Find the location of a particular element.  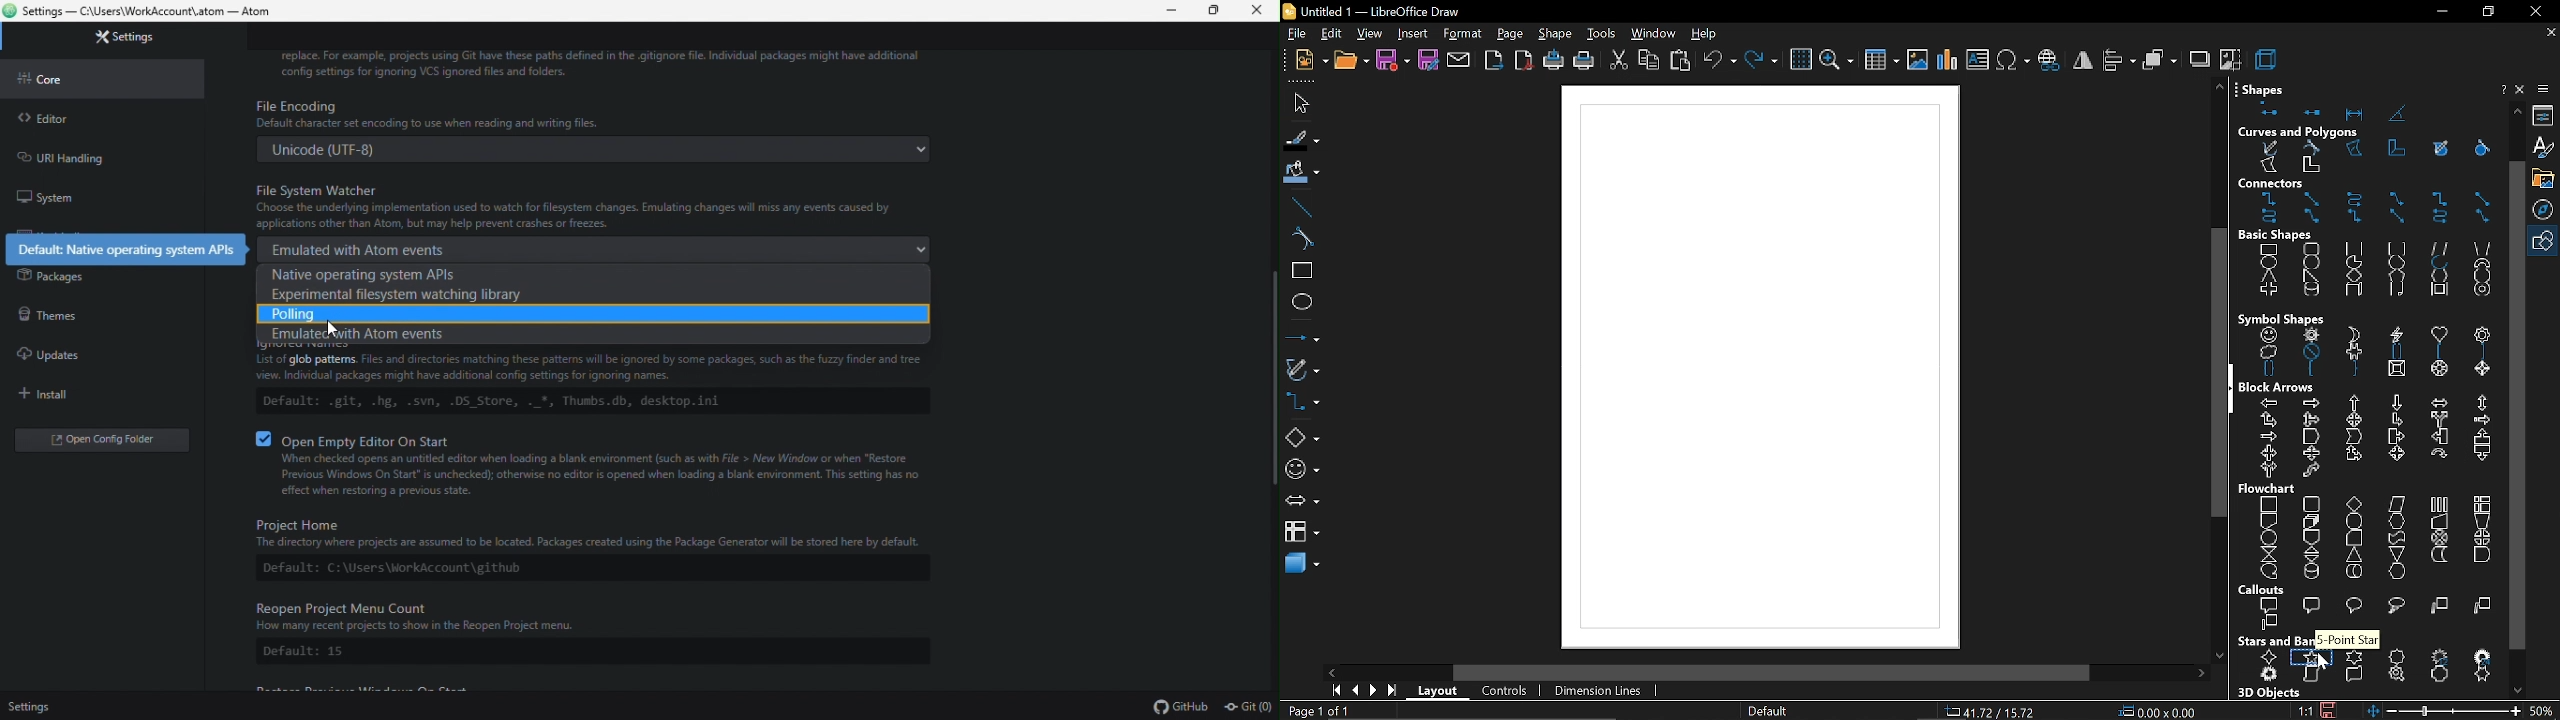

move down  is located at coordinates (2220, 655).